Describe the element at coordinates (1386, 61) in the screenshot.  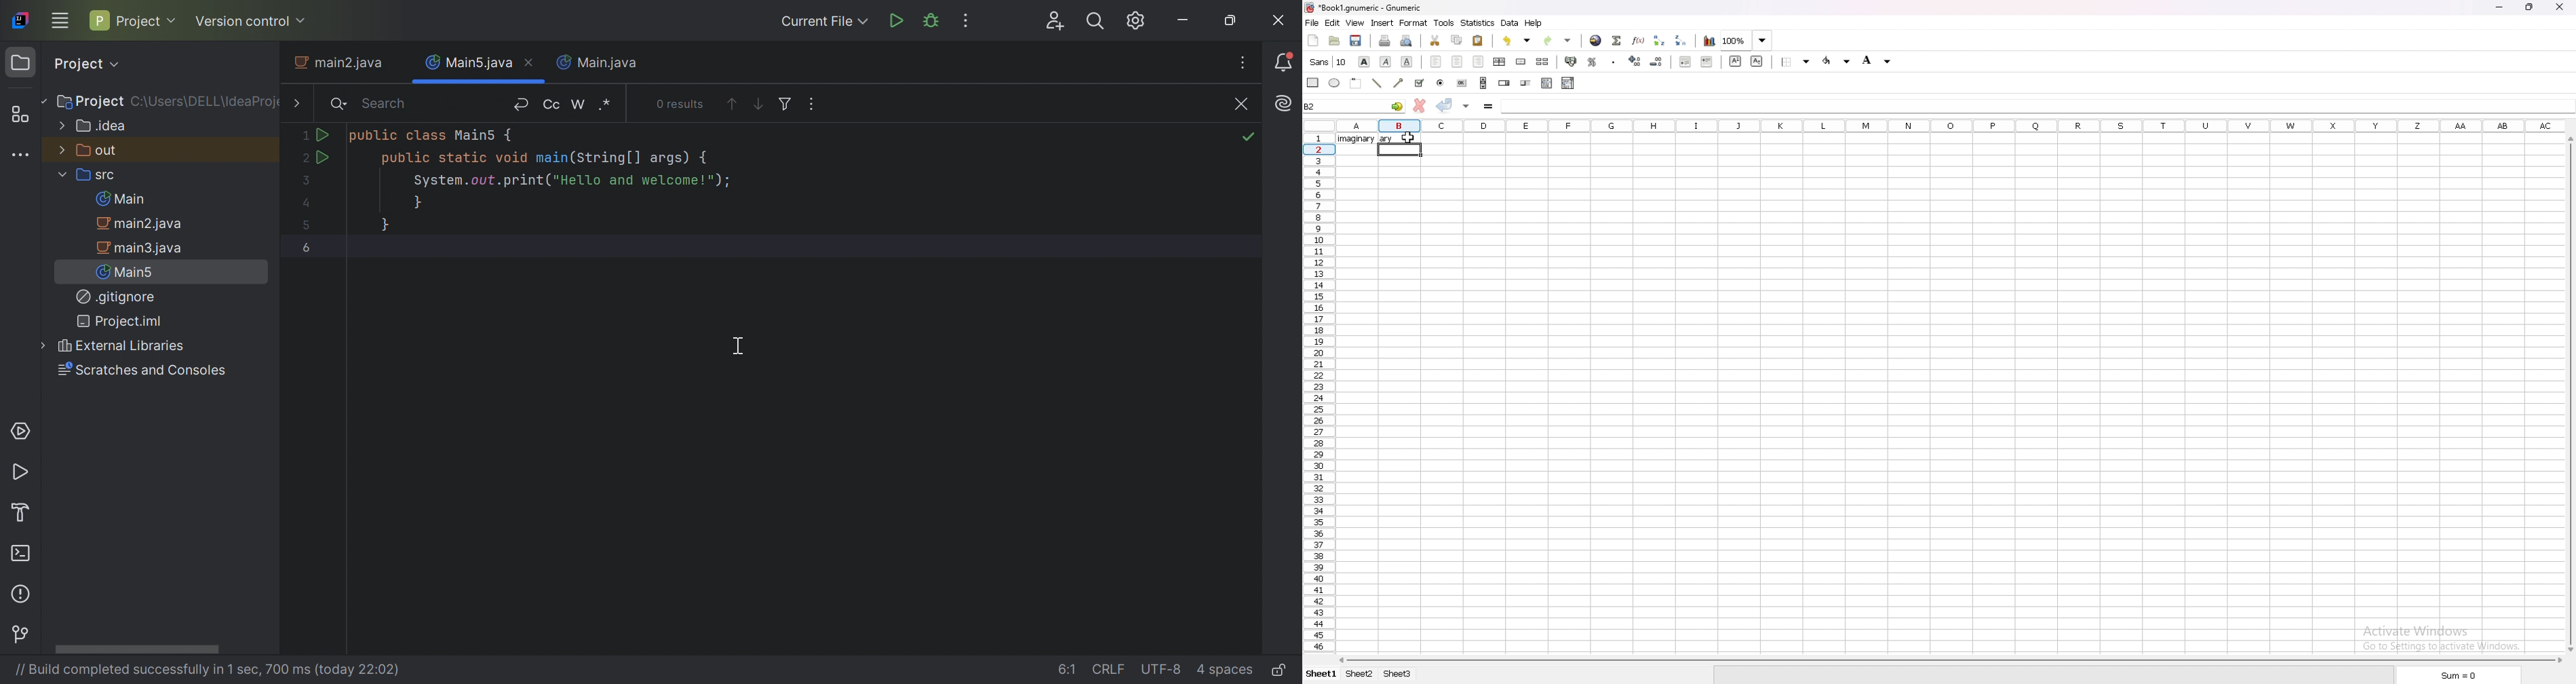
I see `italic` at that location.